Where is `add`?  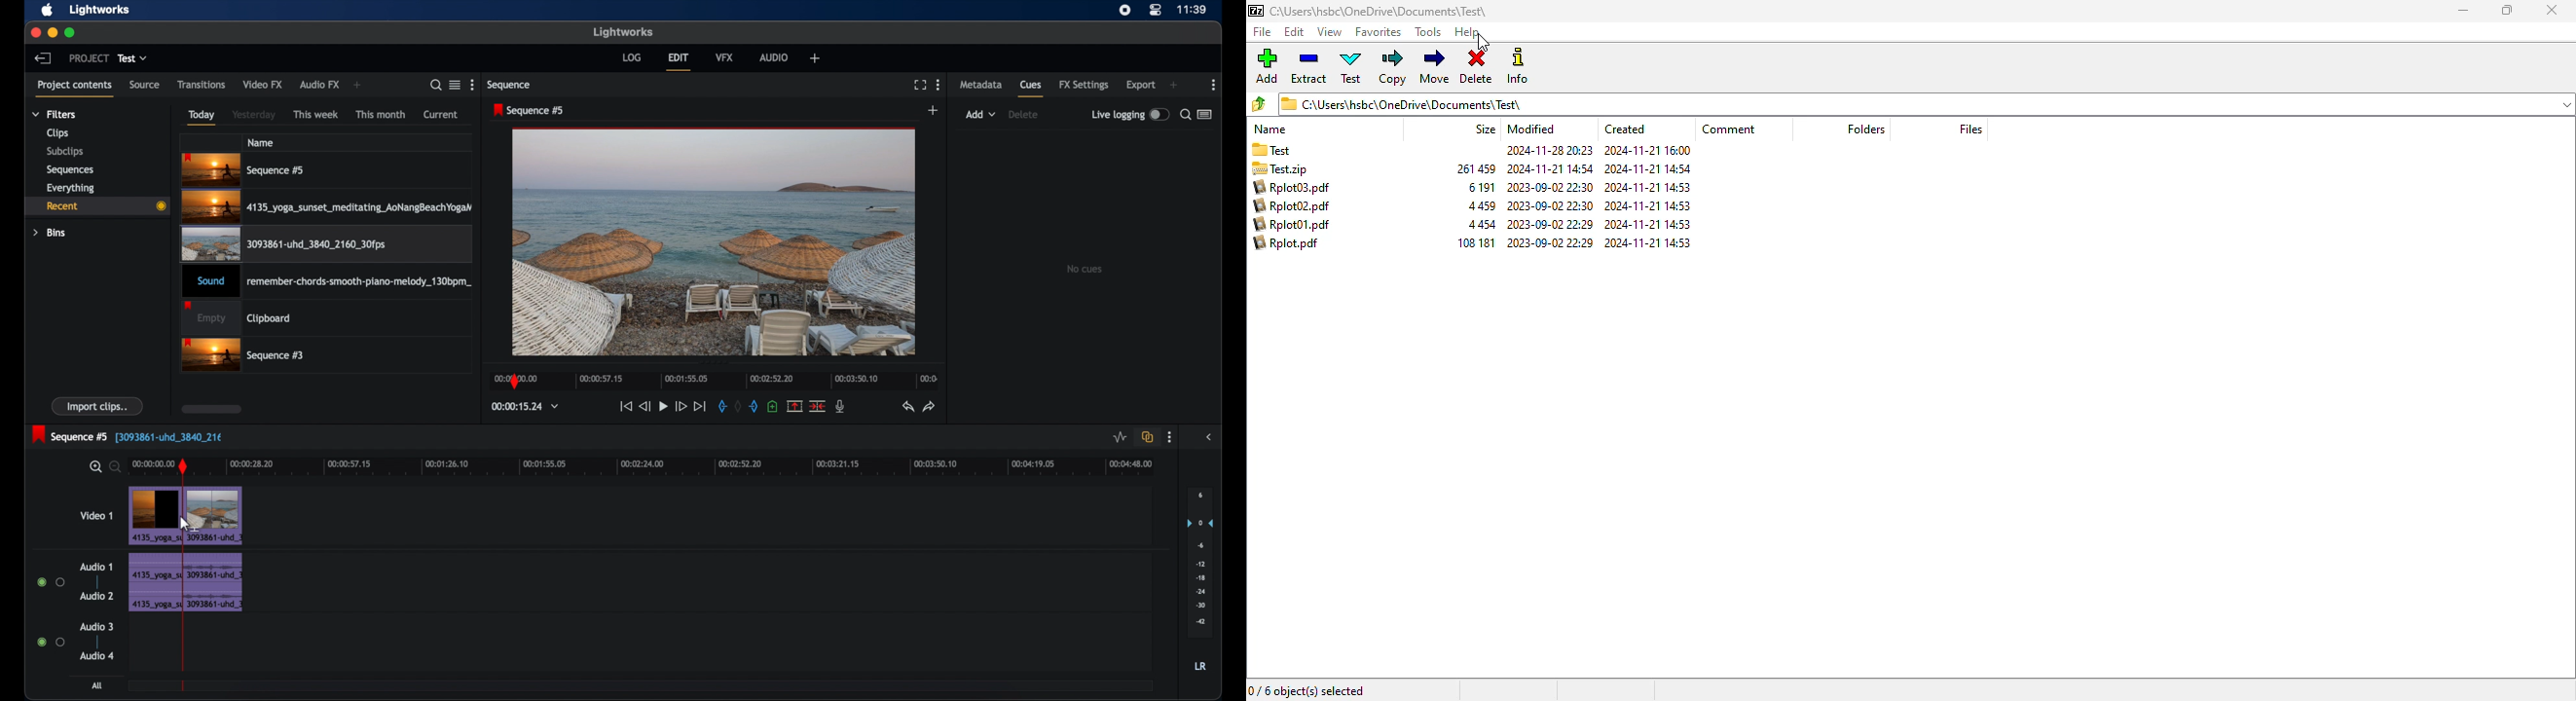 add is located at coordinates (981, 114).